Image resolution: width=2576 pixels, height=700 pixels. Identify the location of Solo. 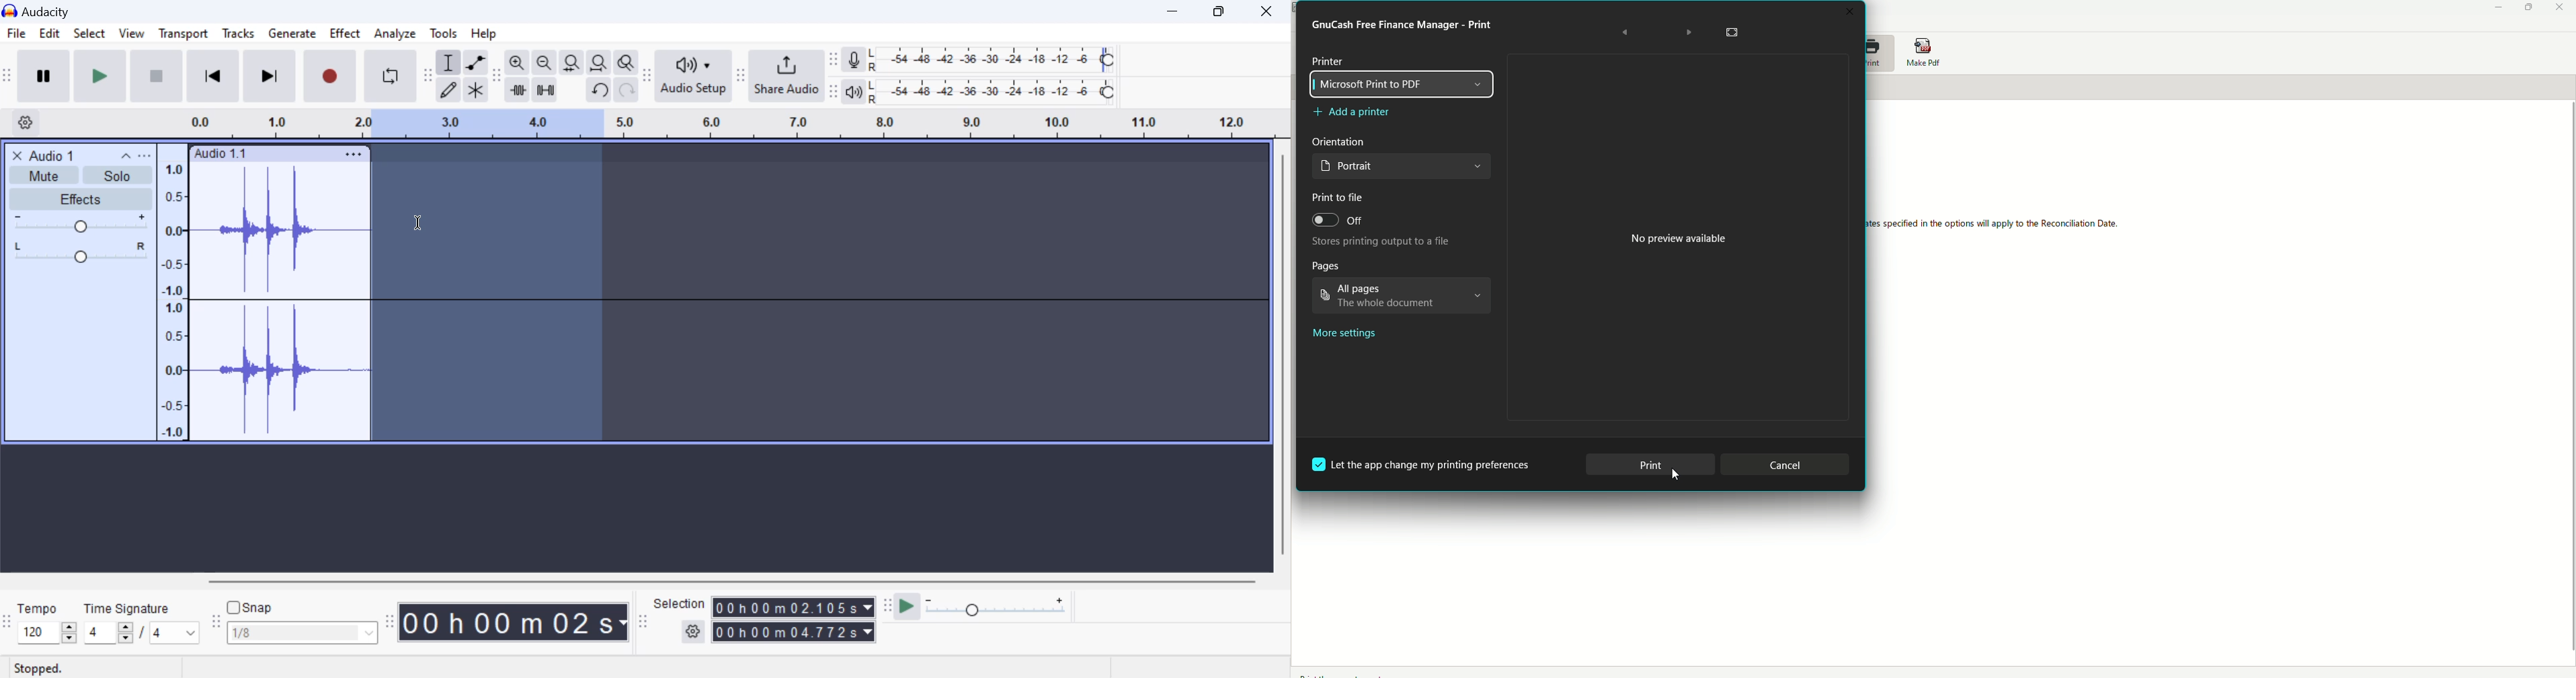
(118, 176).